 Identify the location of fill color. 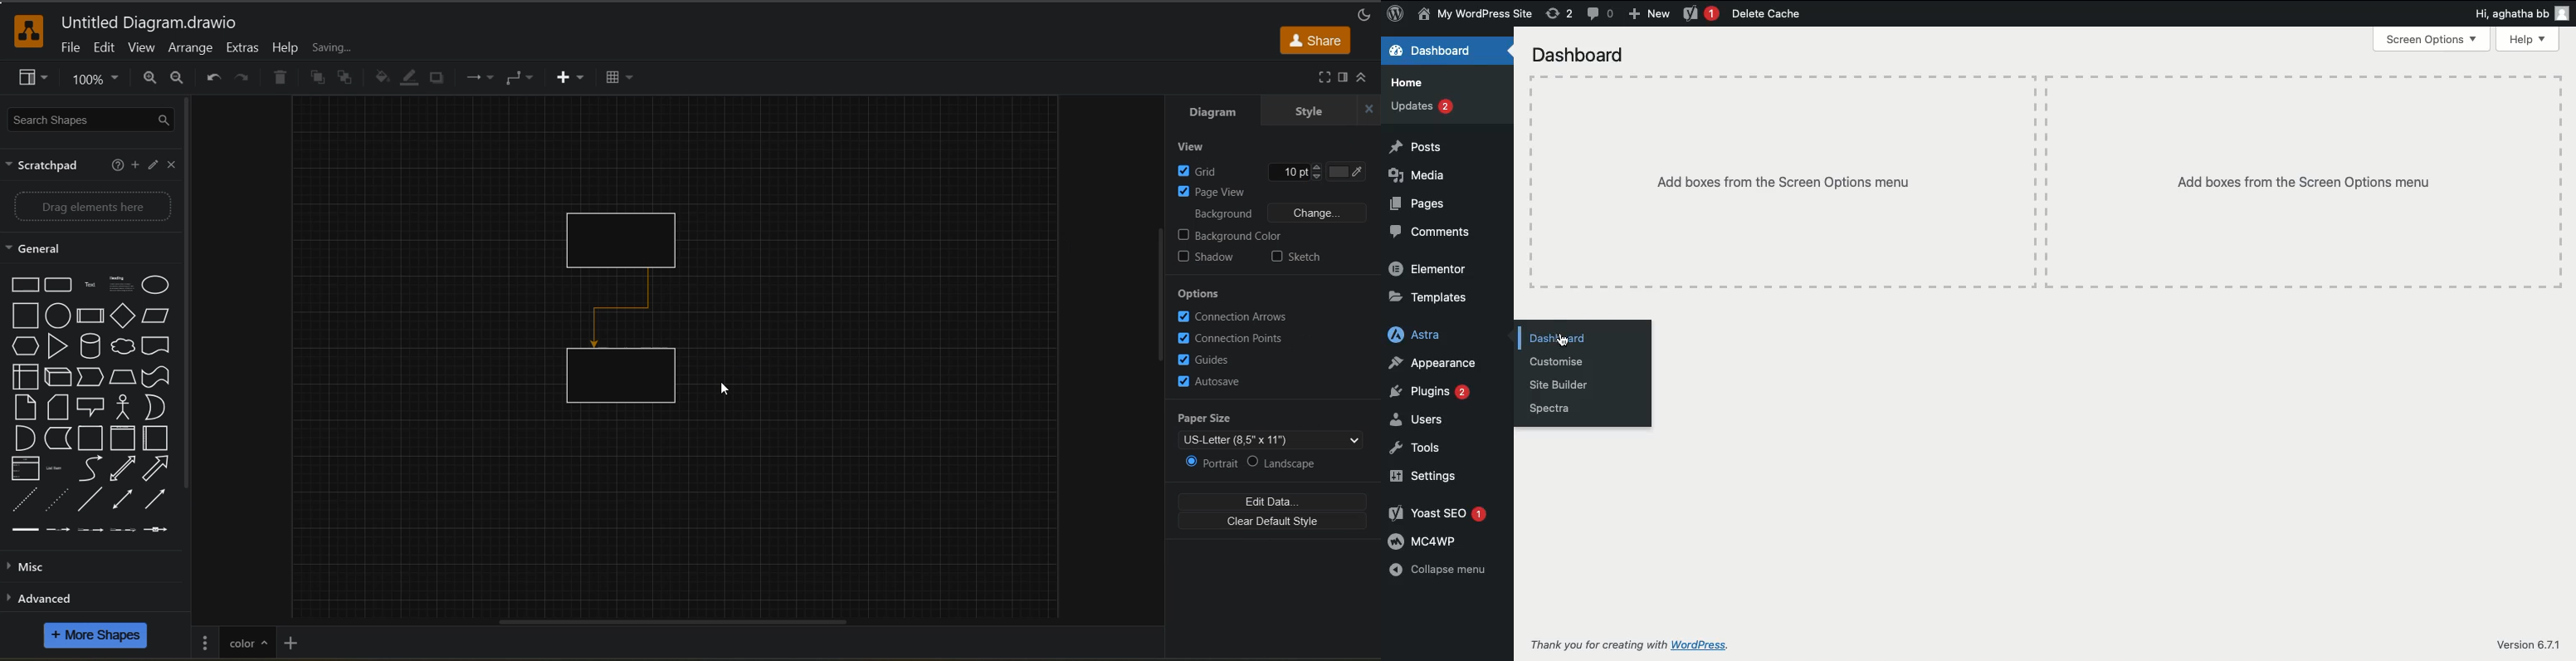
(384, 78).